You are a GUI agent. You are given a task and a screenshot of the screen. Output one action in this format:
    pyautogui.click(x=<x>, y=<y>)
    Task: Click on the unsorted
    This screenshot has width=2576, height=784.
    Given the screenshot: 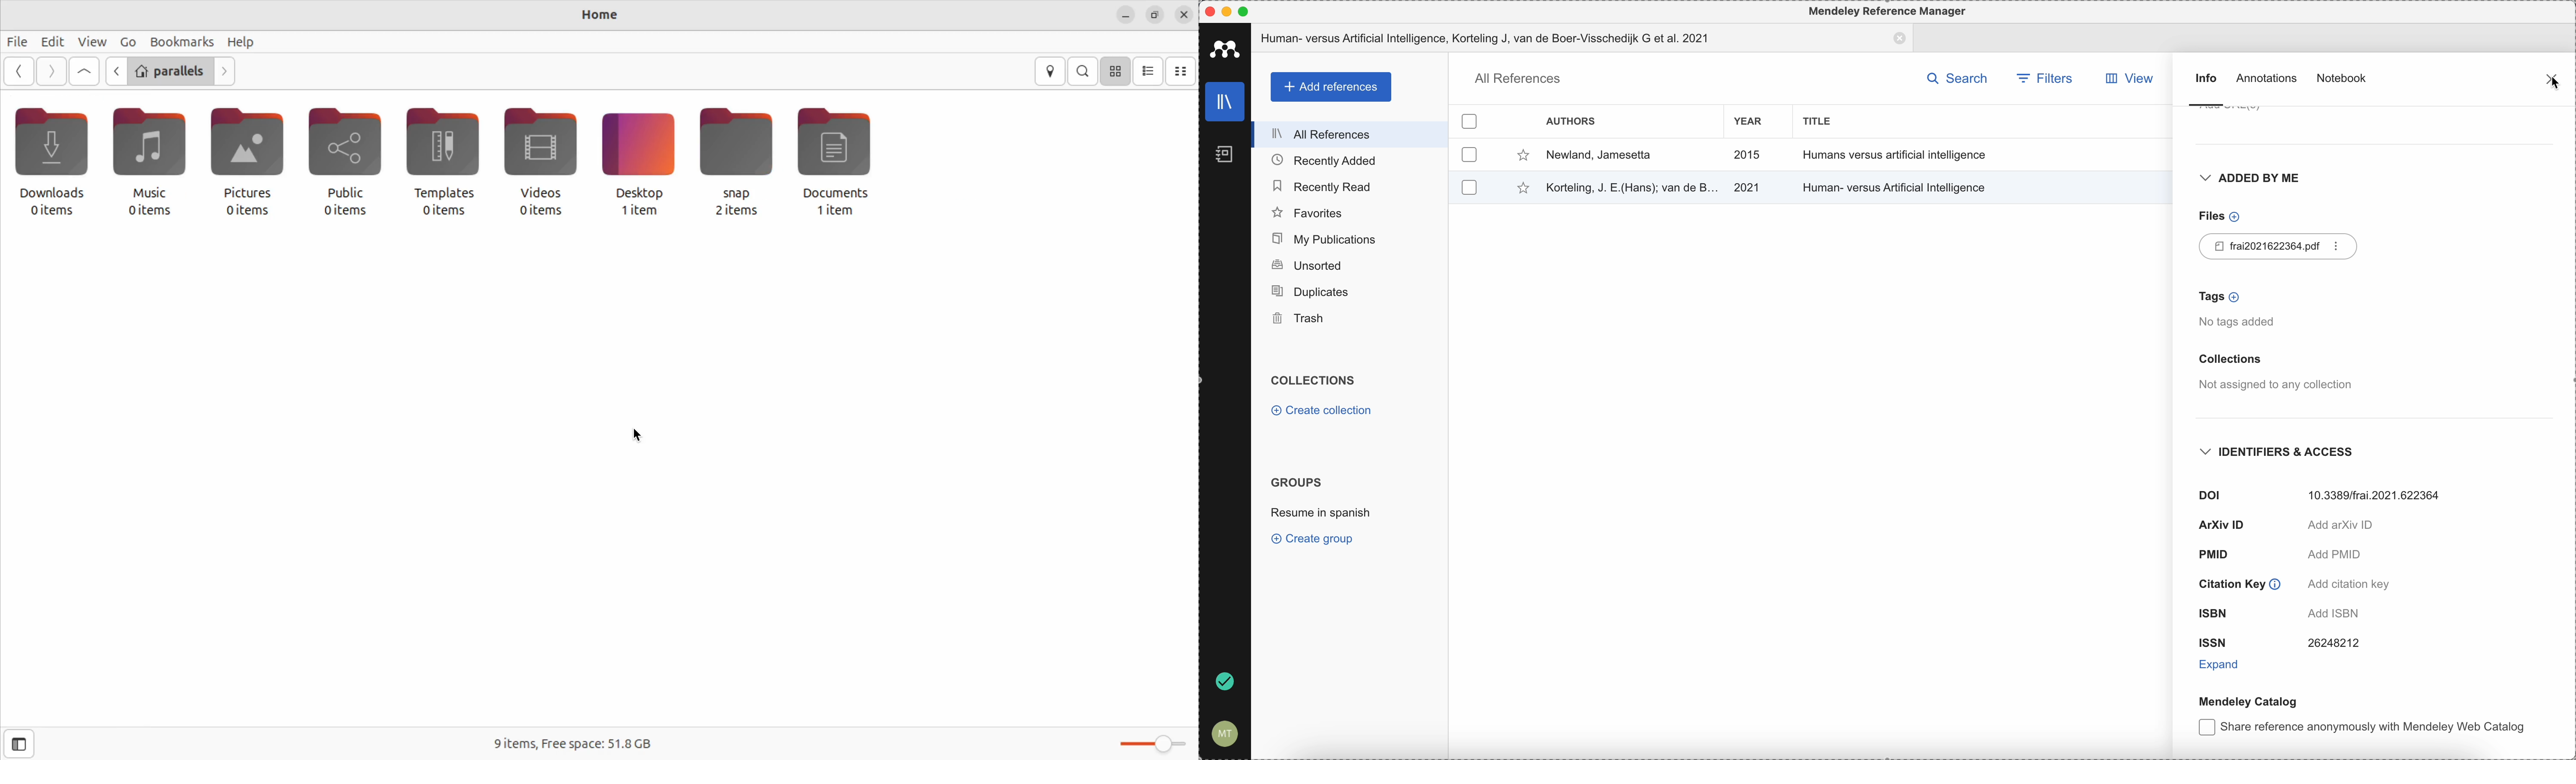 What is the action you would take?
    pyautogui.click(x=1349, y=266)
    